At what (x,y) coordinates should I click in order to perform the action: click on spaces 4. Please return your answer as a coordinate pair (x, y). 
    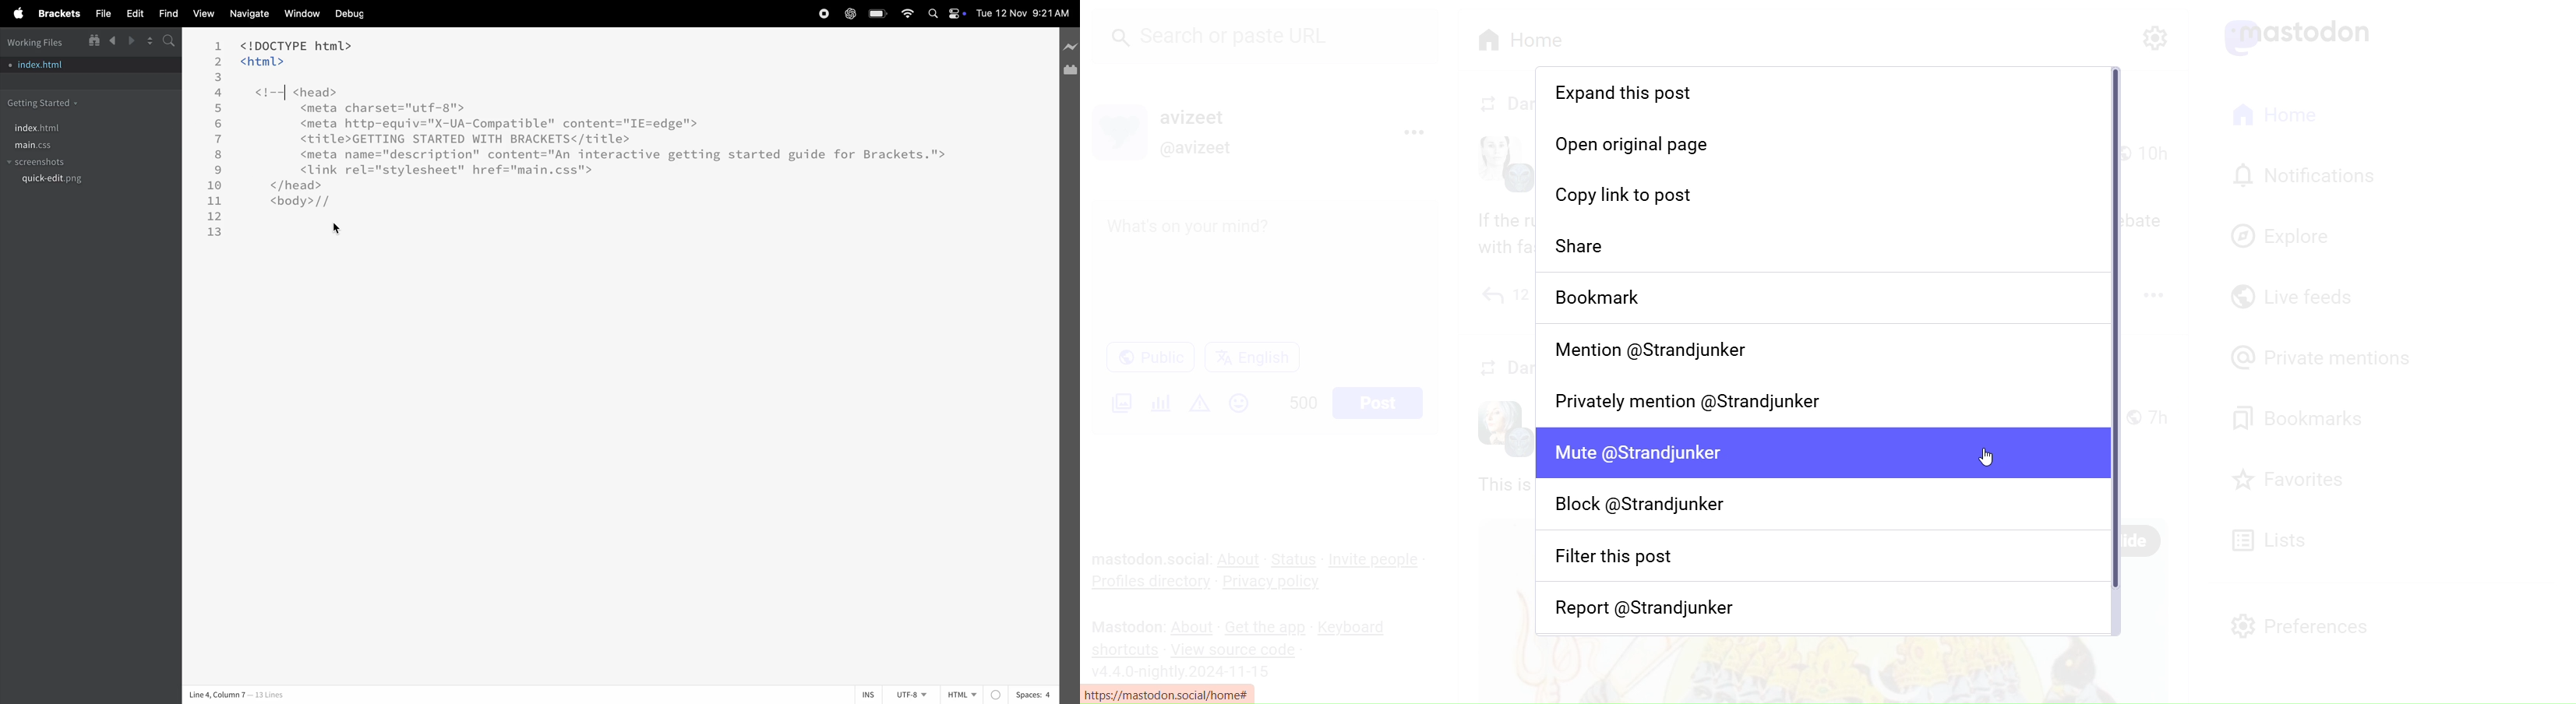
    Looking at the image, I should click on (1033, 694).